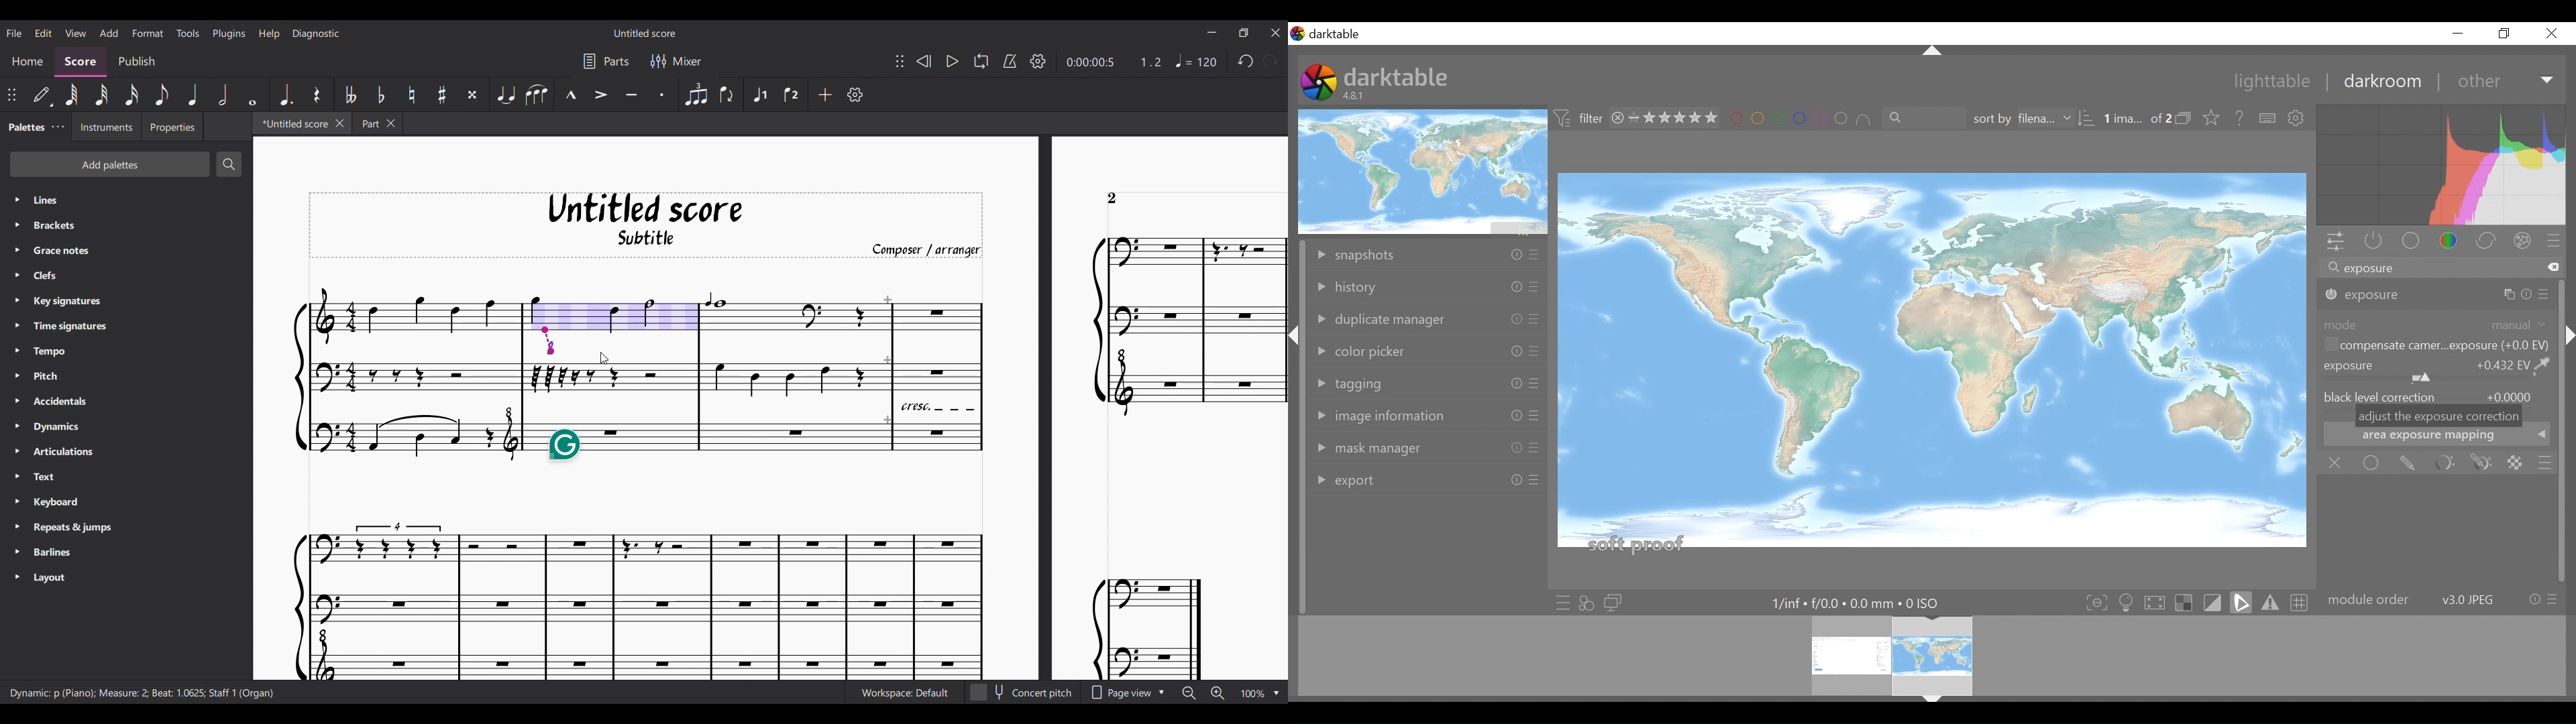 This screenshot has width=2576, height=728. Describe the element at coordinates (2444, 463) in the screenshot. I see `parametric mask` at that location.